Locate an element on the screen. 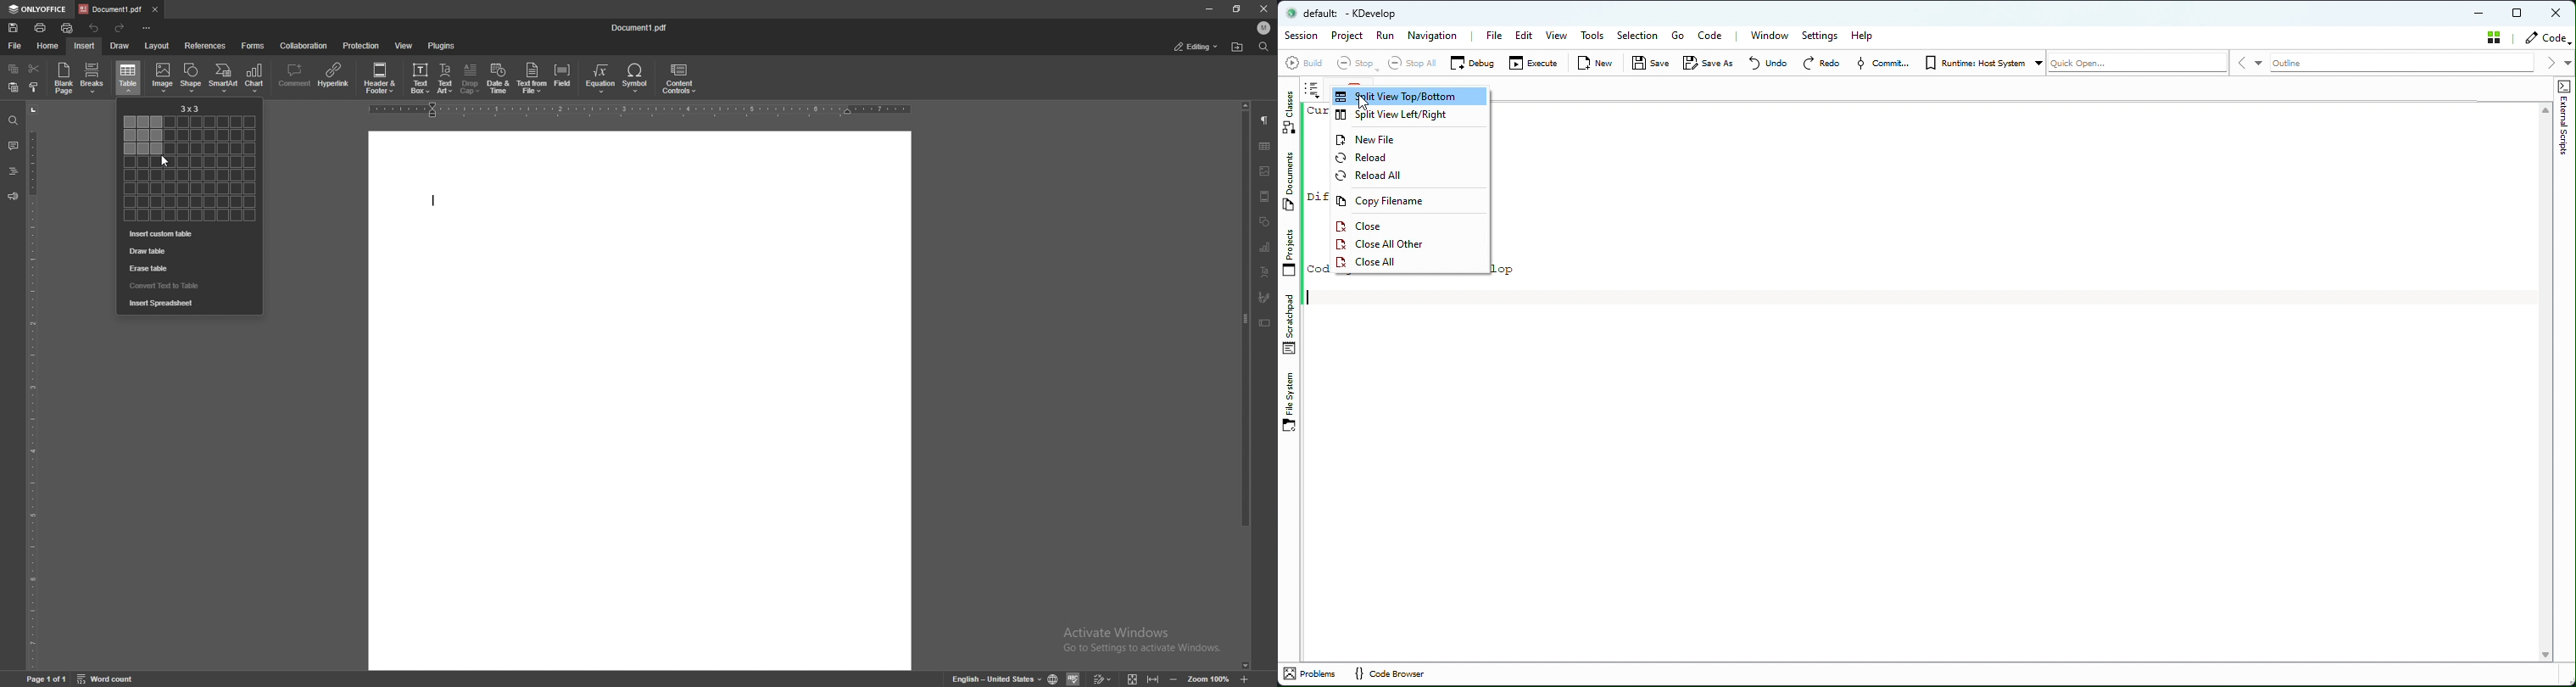 The width and height of the screenshot is (2576, 700). vertical scale is located at coordinates (33, 385).